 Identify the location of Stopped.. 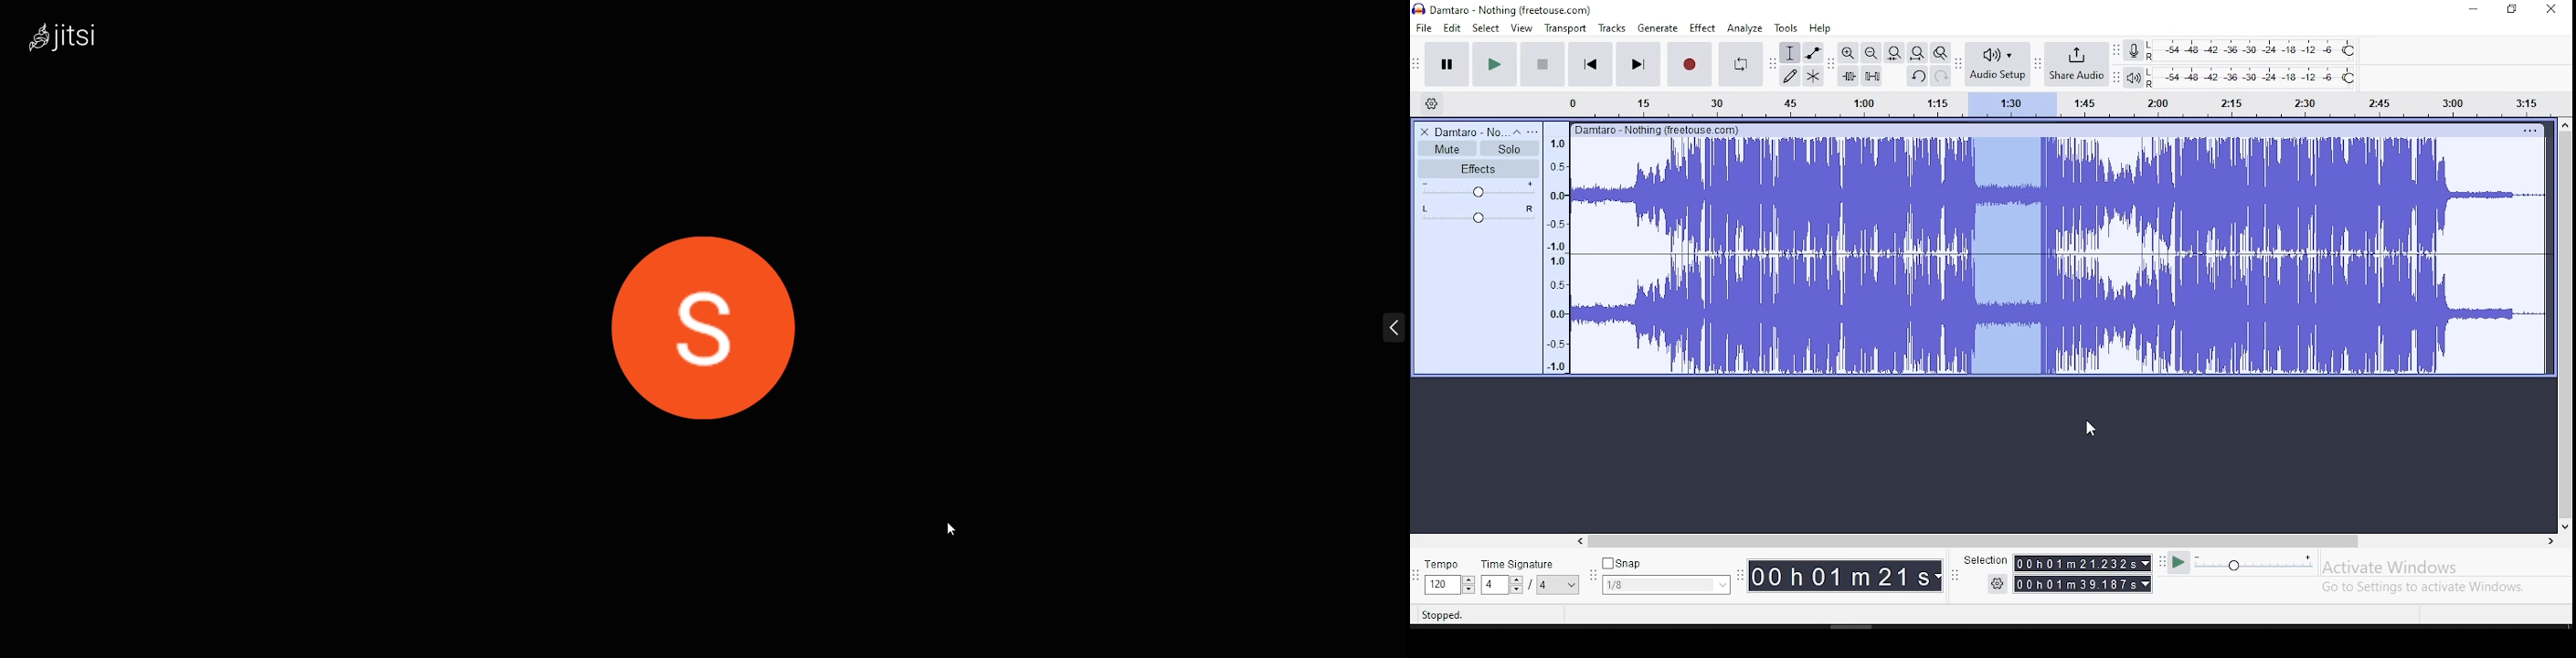
(1441, 614).